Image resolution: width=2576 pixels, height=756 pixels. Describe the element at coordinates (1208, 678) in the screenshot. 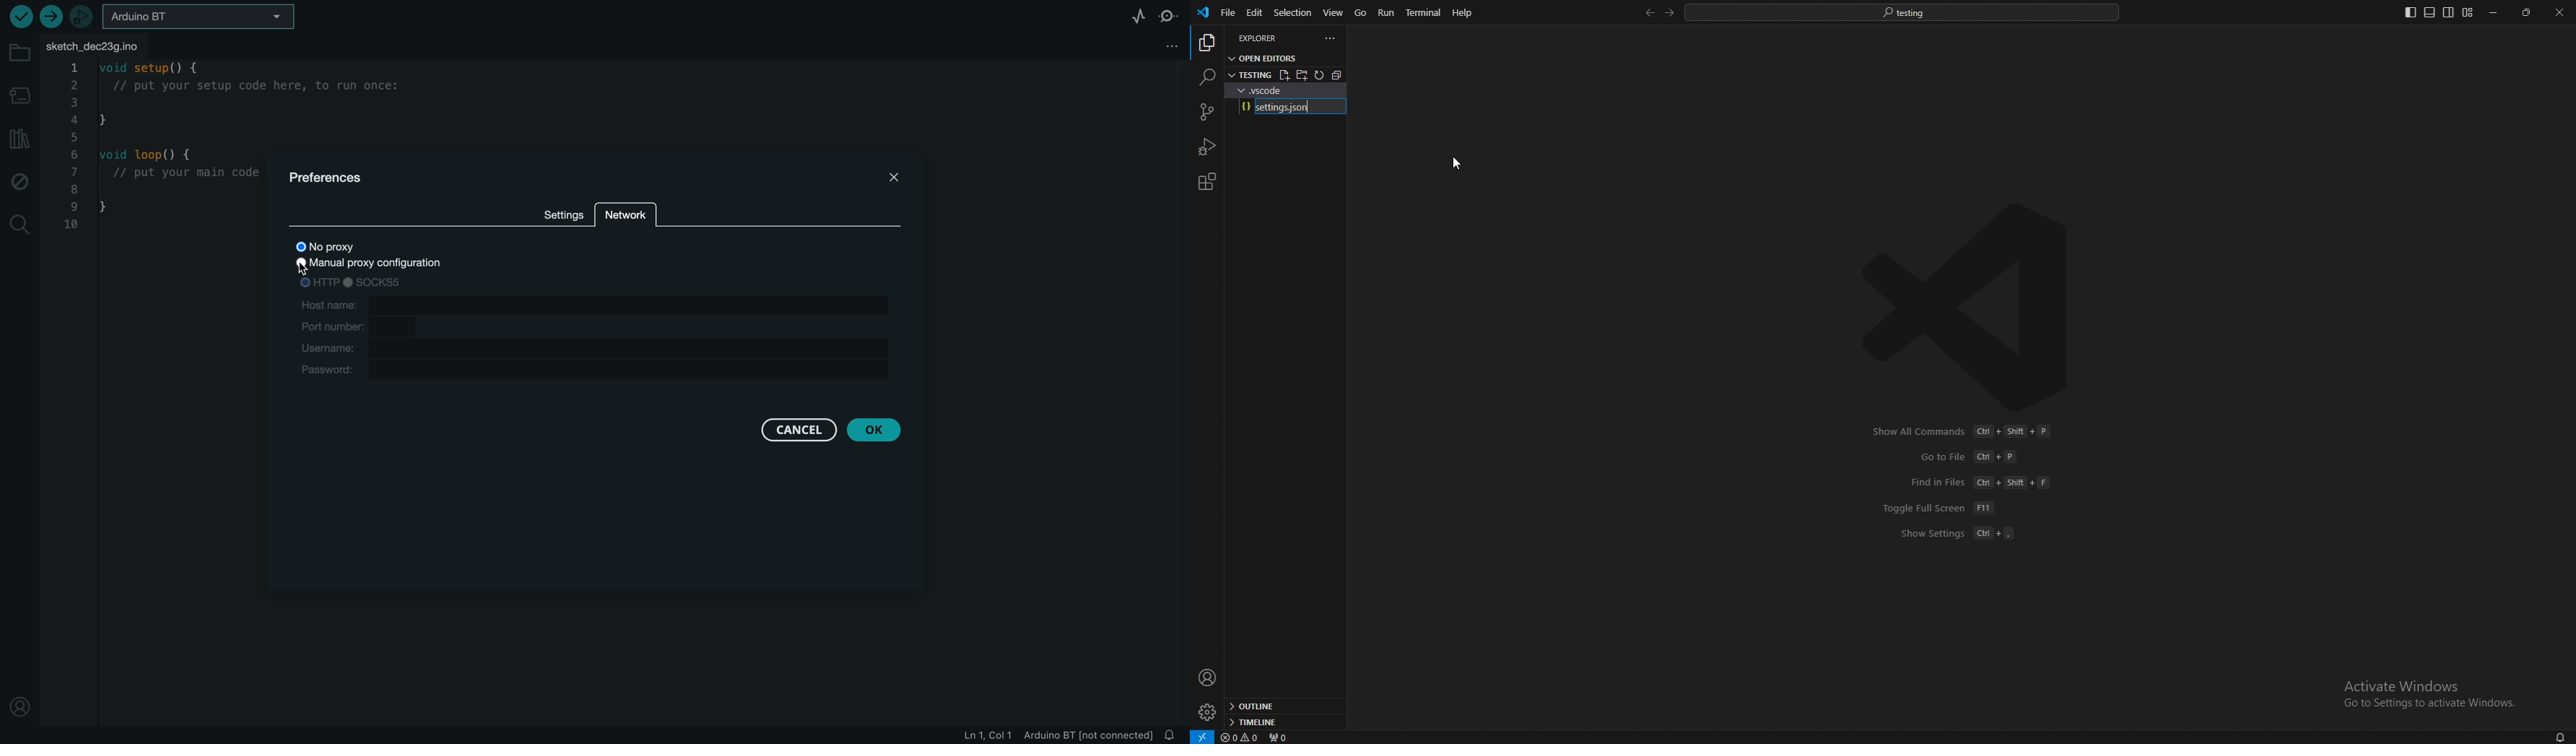

I see `profile` at that location.